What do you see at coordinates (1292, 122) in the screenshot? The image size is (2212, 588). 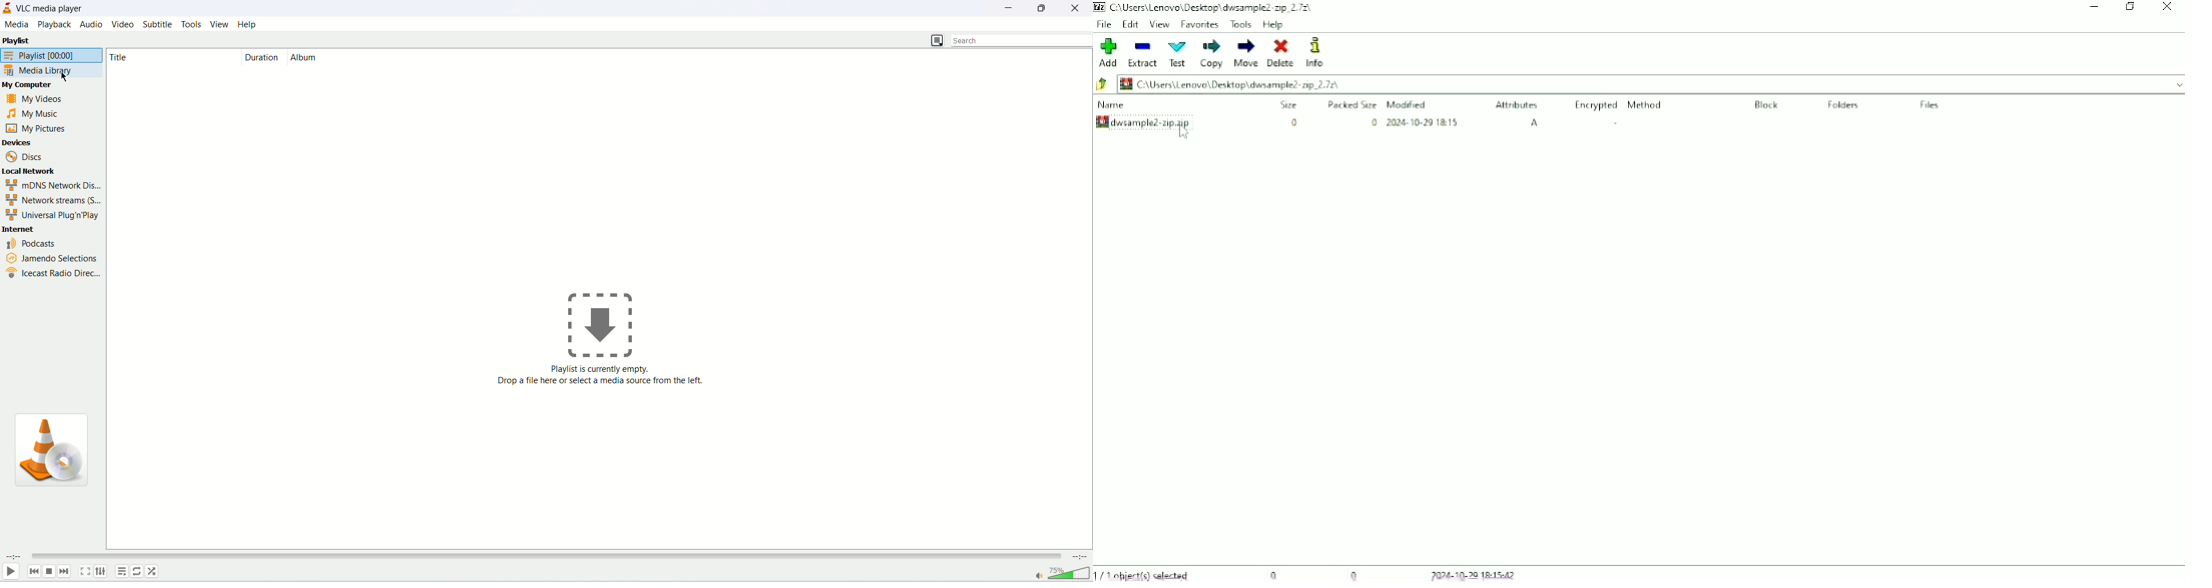 I see `0` at bounding box center [1292, 122].